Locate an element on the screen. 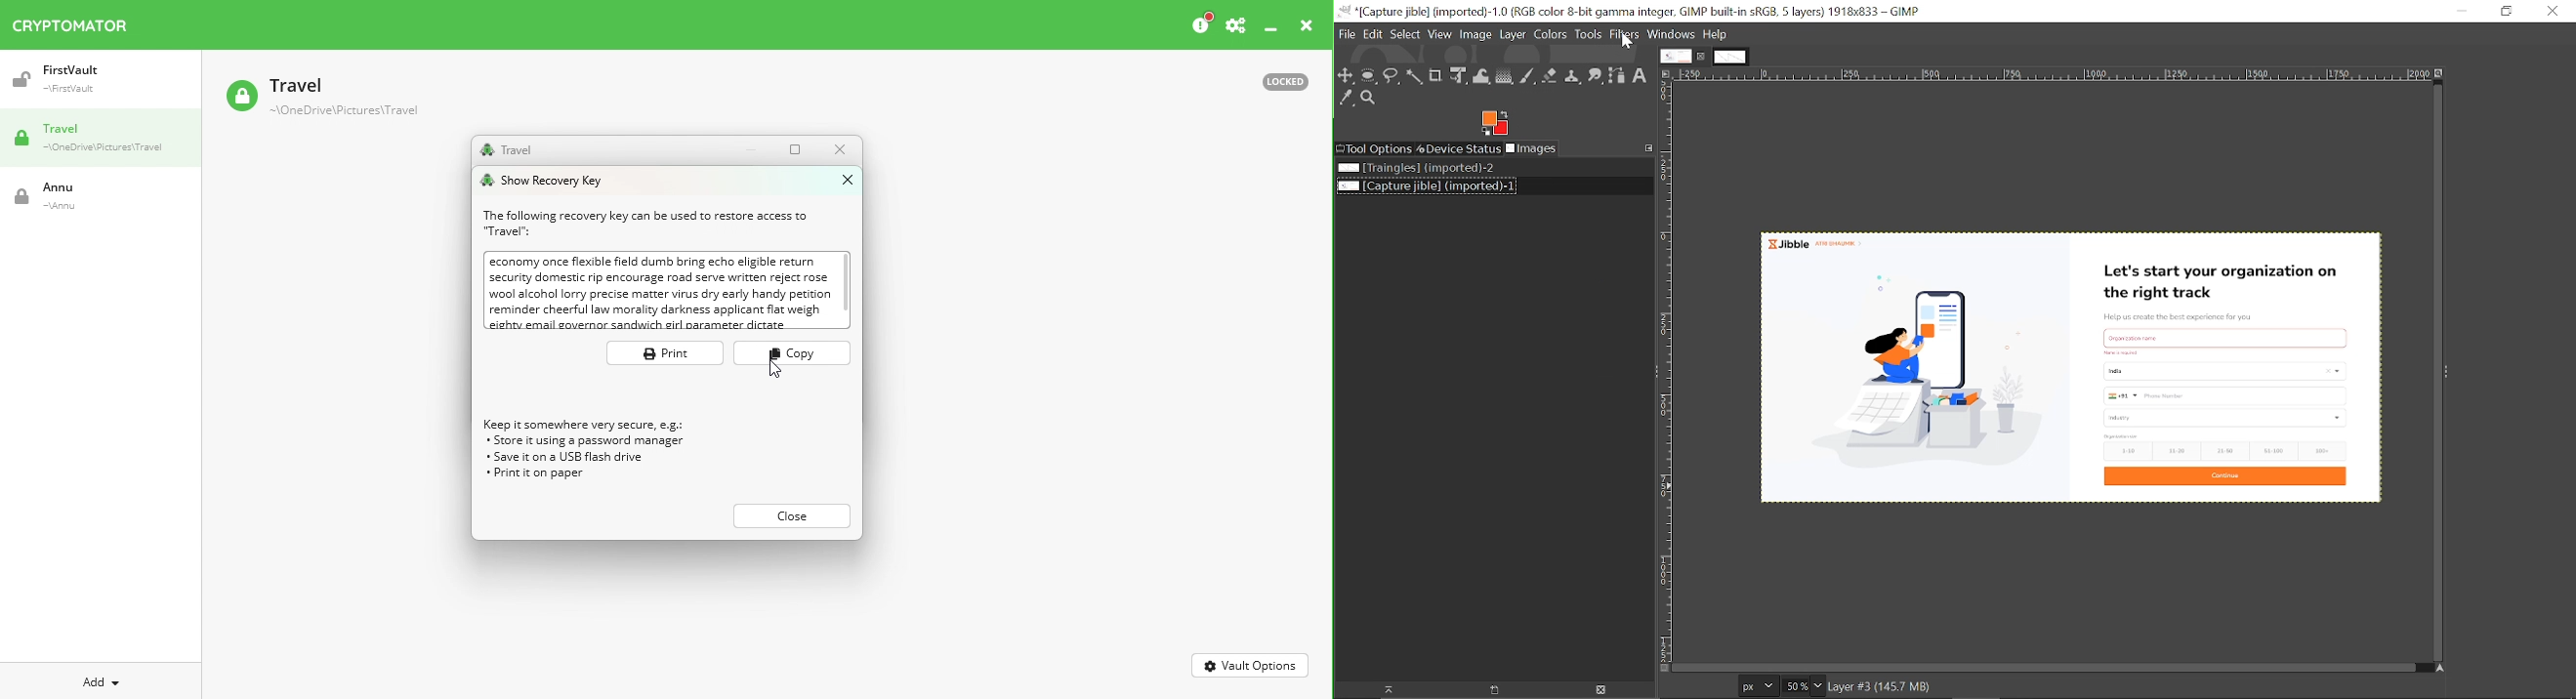 The height and width of the screenshot is (700, 2576). Restore down is located at coordinates (2504, 11).